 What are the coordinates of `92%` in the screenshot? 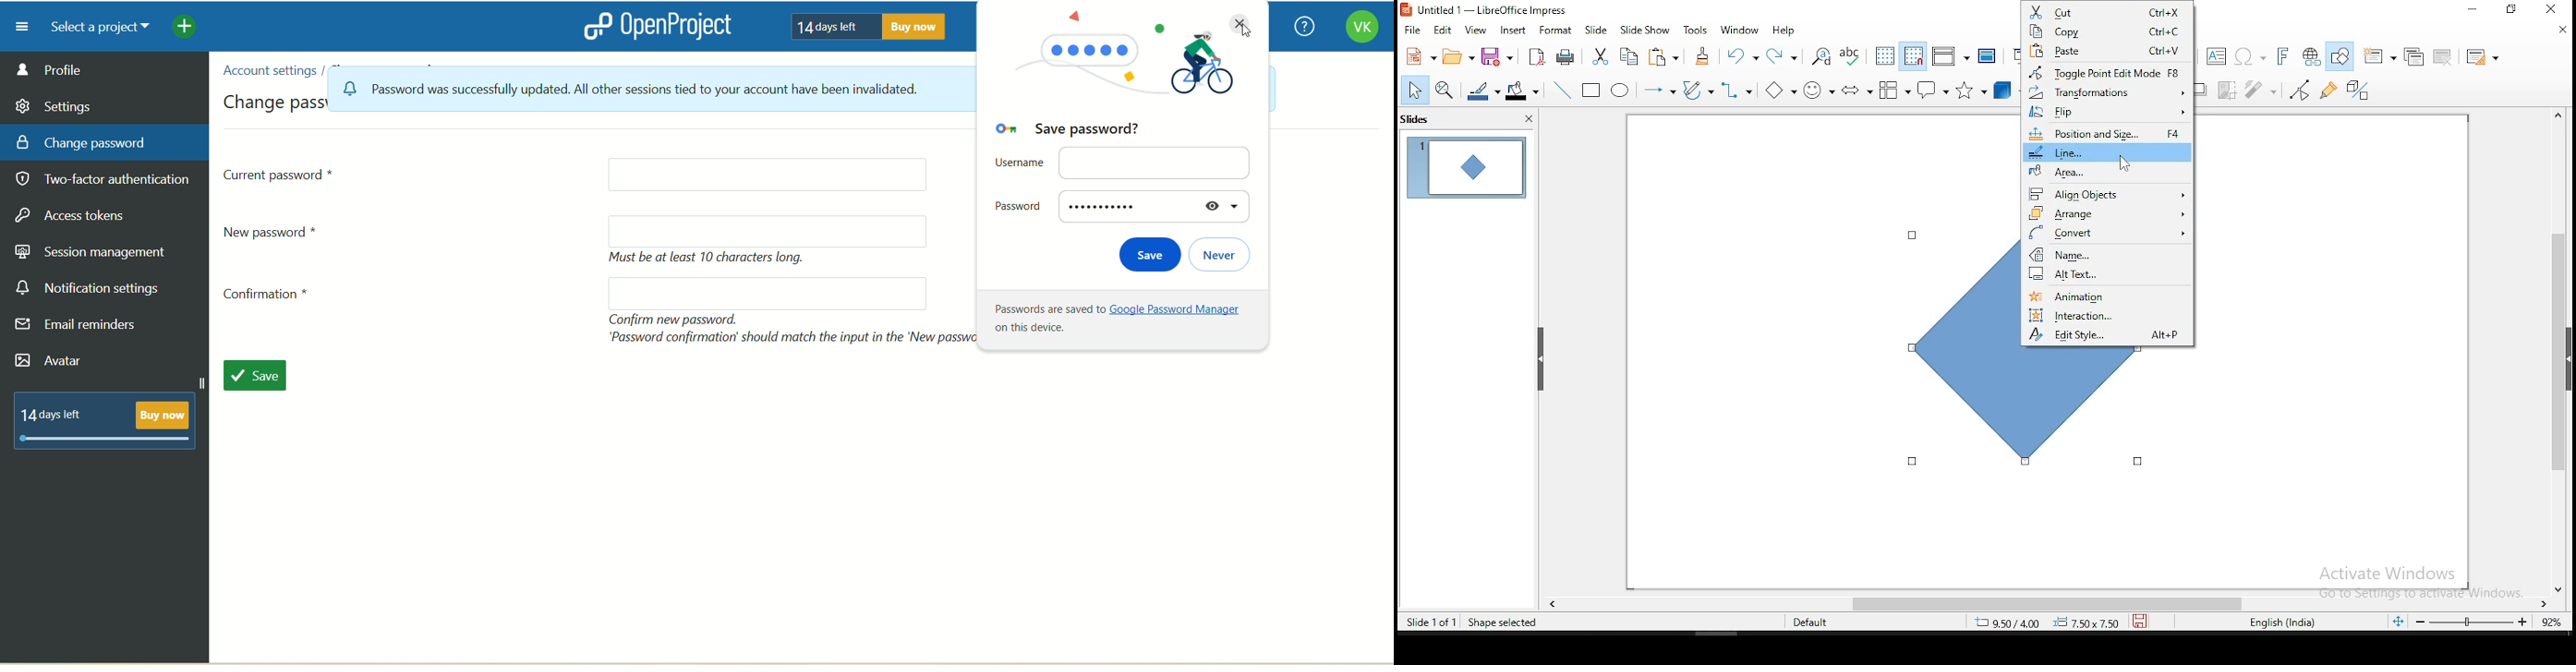 It's located at (2556, 622).